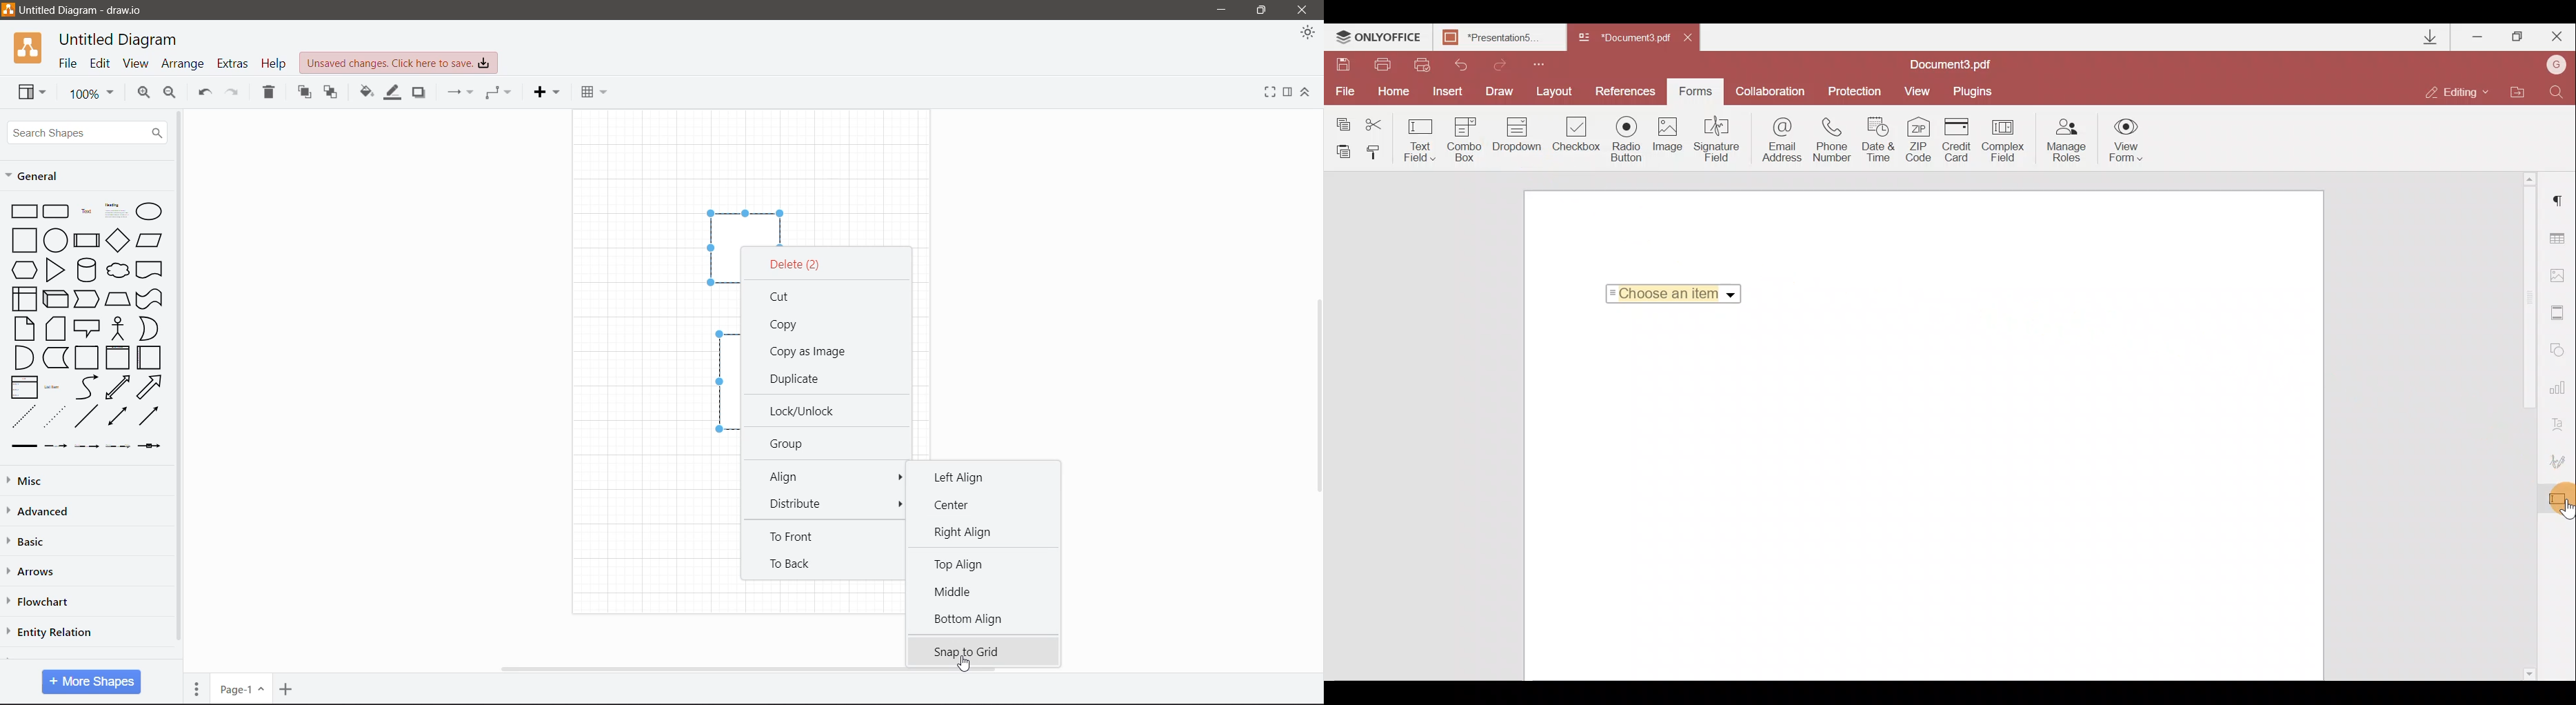 This screenshot has width=2576, height=728. I want to click on Application Logo, so click(30, 48).